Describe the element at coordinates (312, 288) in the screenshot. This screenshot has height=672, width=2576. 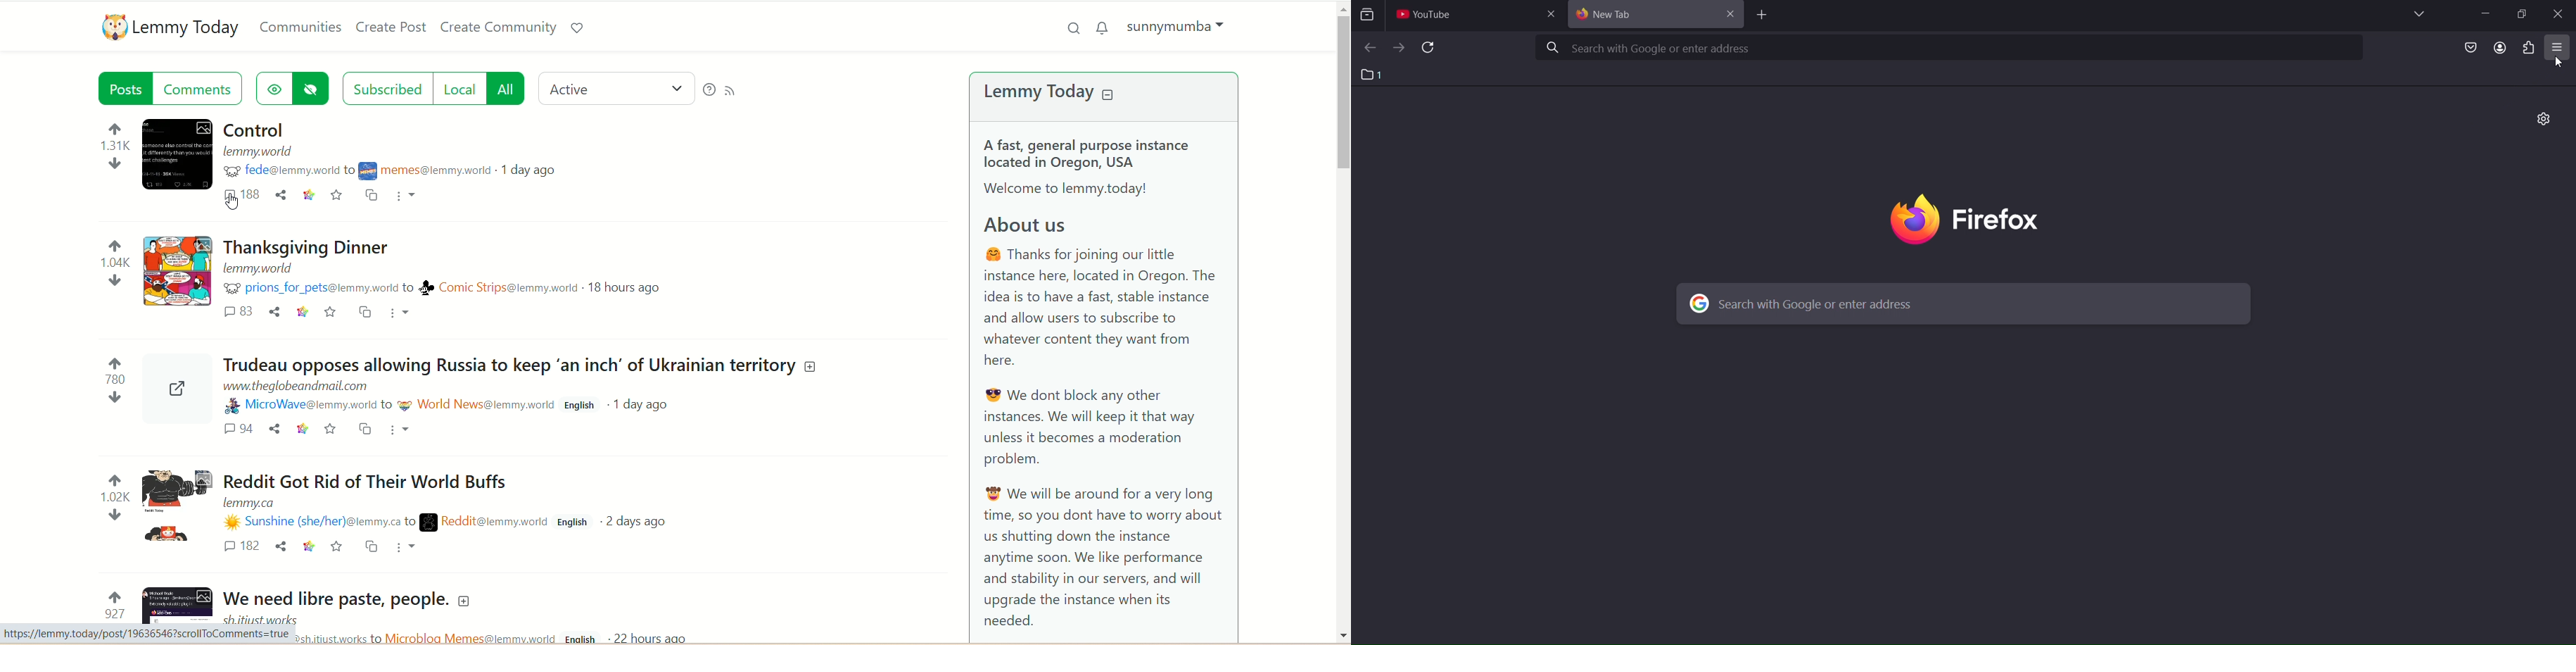
I see `username` at that location.